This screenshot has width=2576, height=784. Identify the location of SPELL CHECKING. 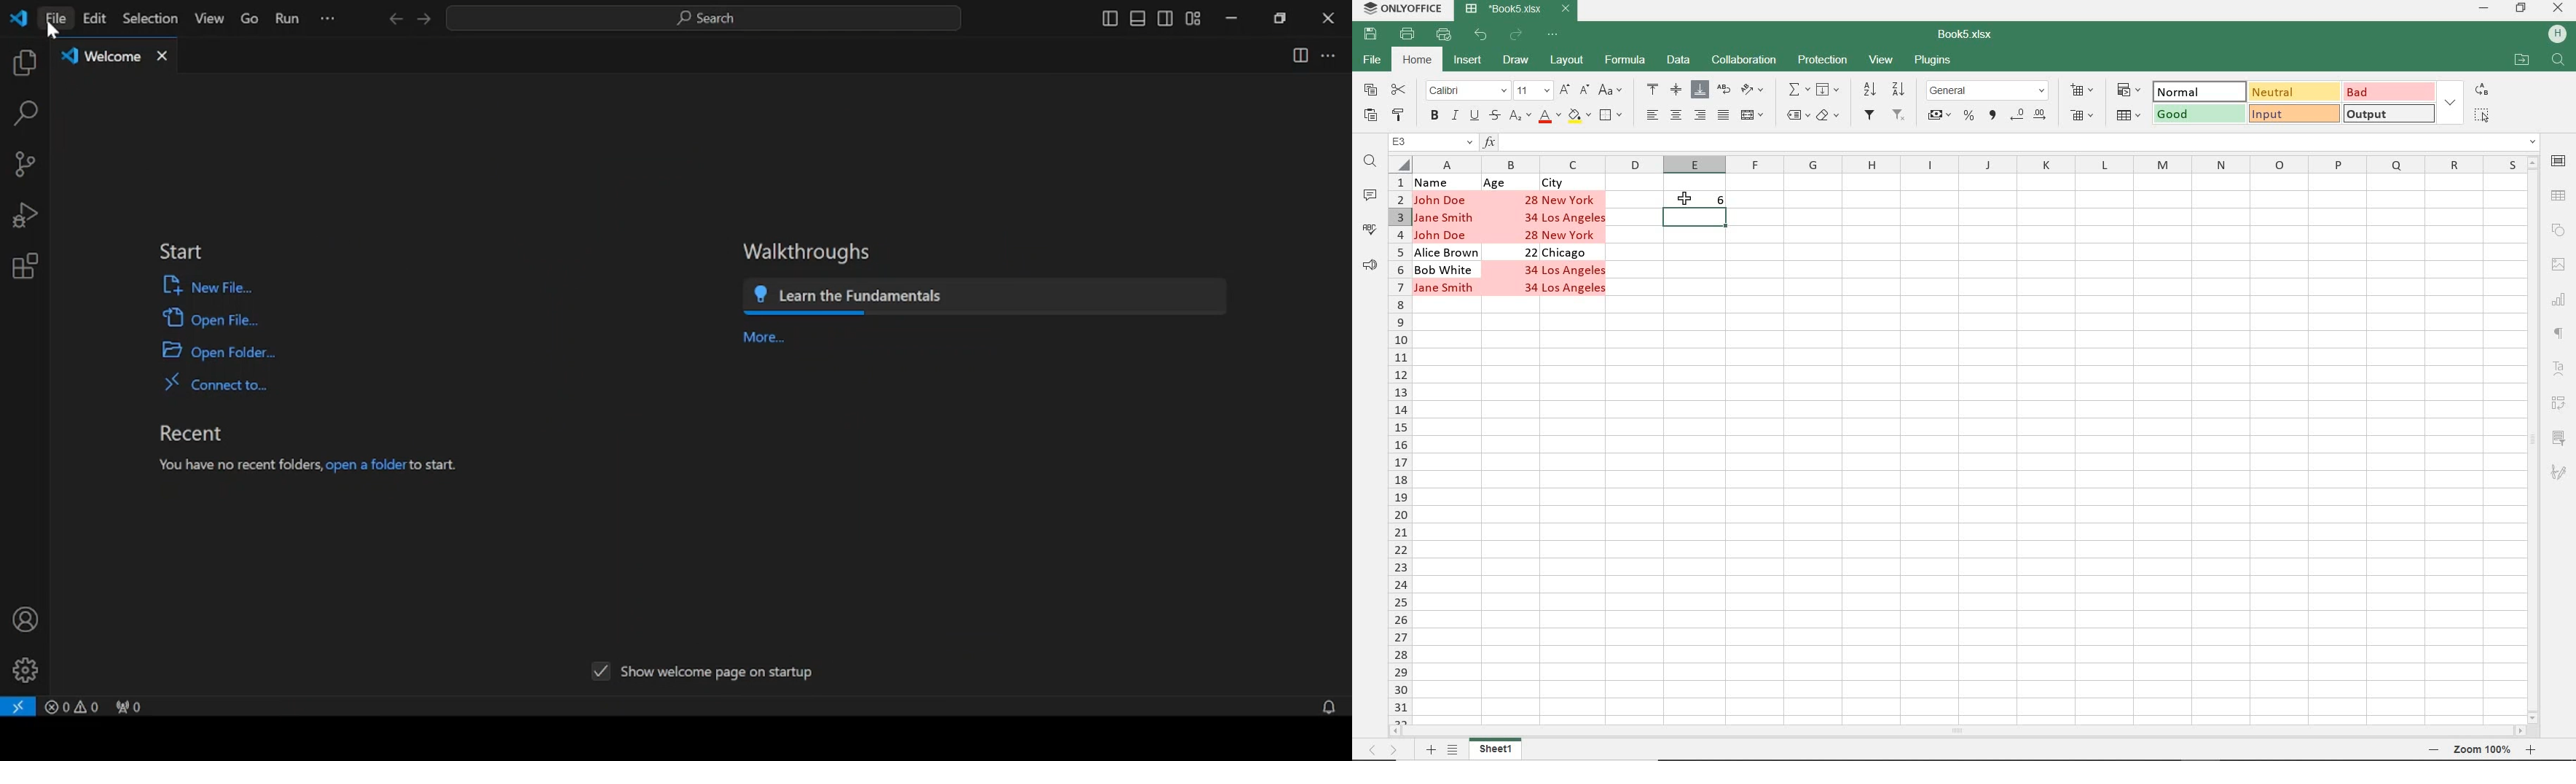
(1373, 228).